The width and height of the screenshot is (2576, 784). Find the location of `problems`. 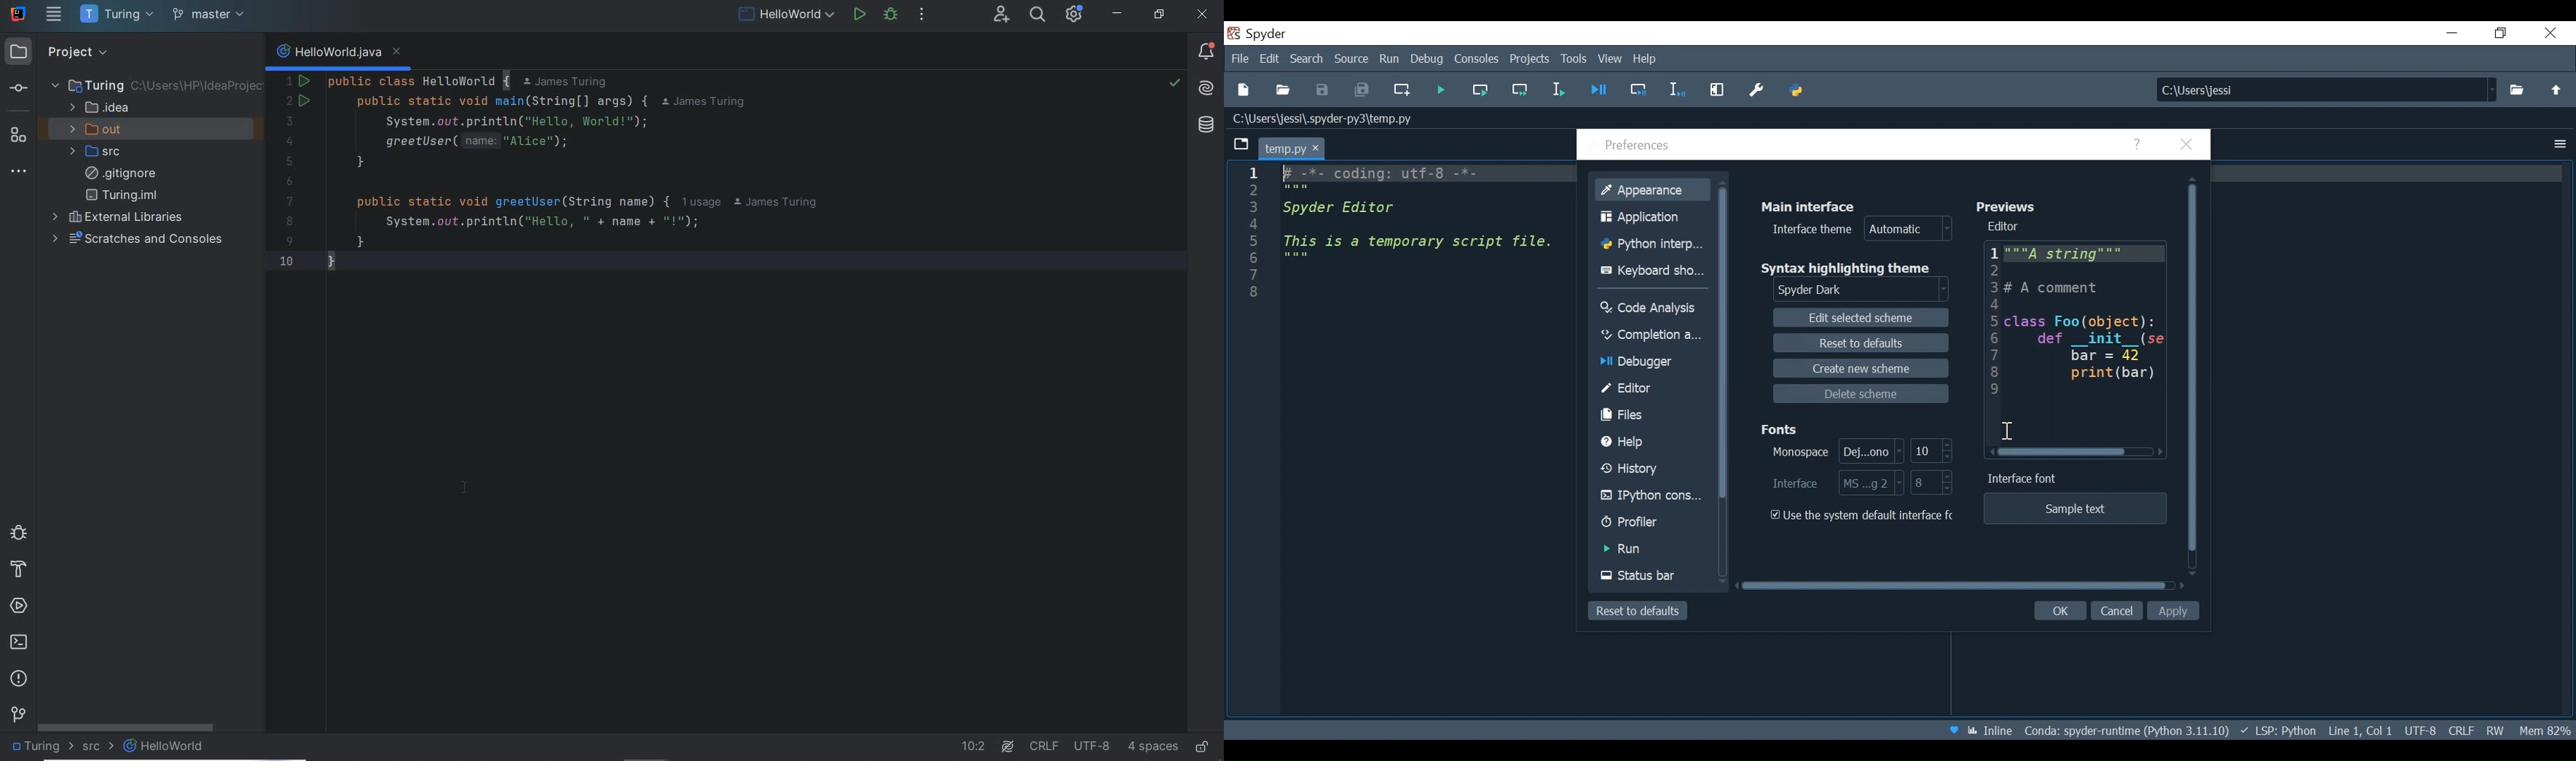

problems is located at coordinates (19, 678).